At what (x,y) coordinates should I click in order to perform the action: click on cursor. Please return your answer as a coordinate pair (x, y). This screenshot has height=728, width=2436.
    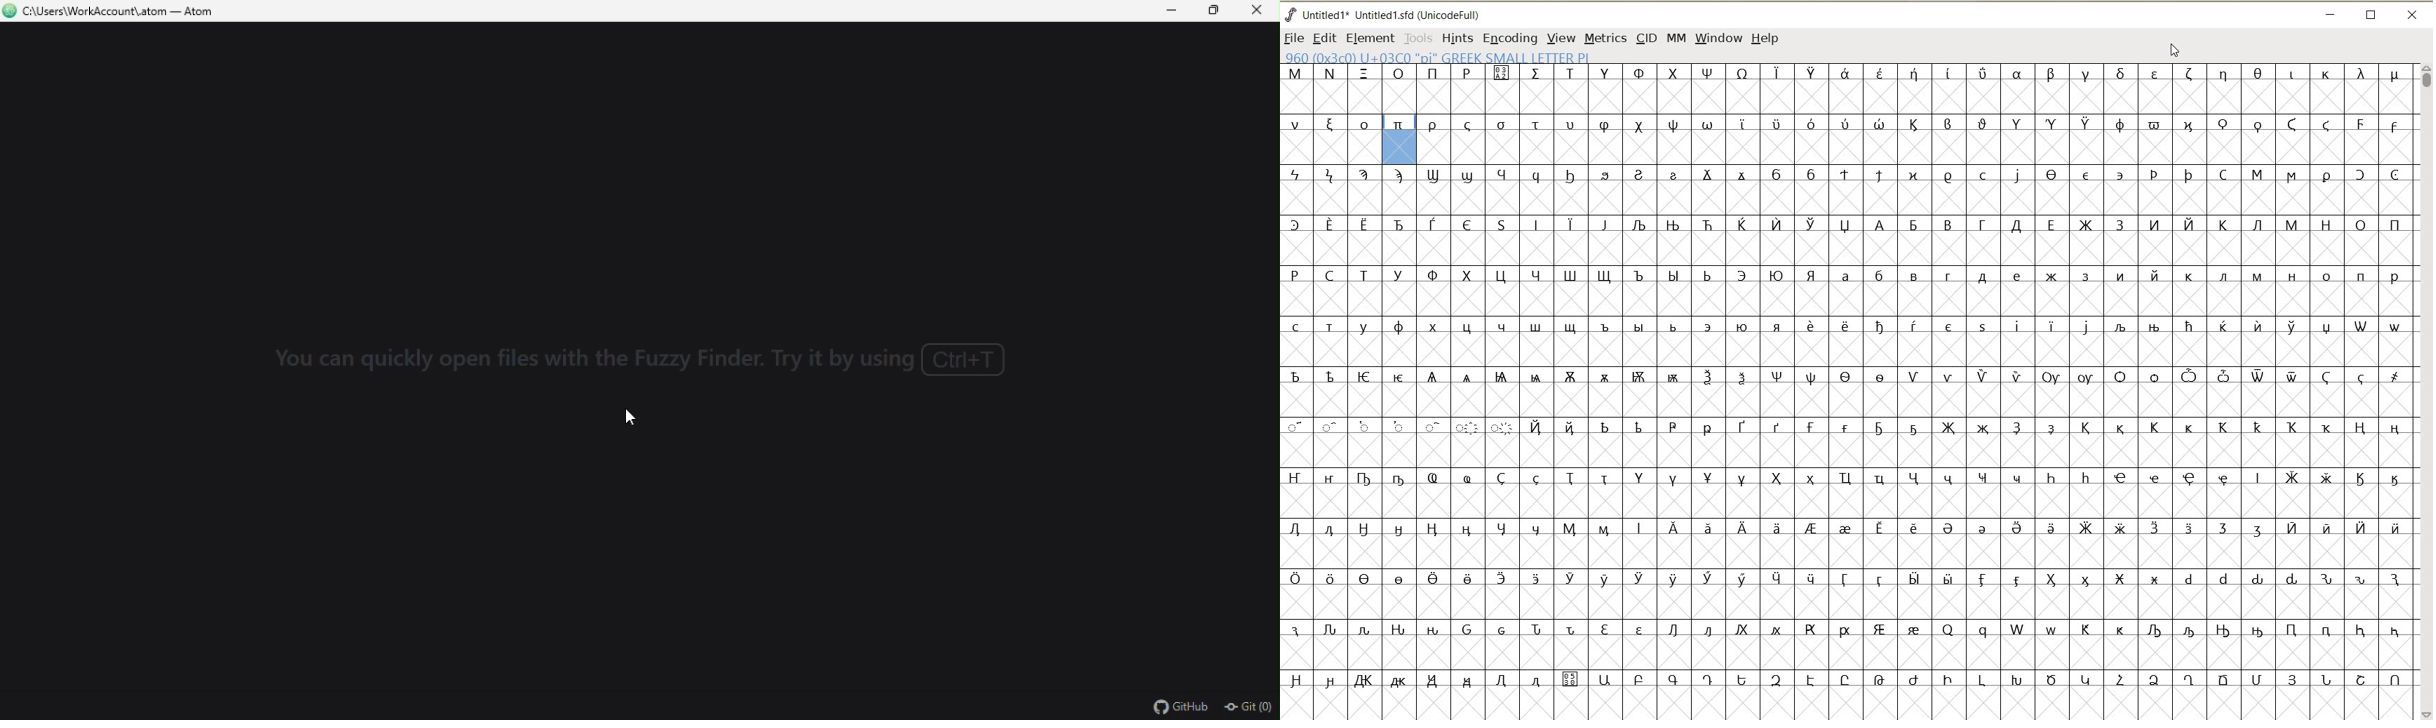
    Looking at the image, I should click on (632, 417).